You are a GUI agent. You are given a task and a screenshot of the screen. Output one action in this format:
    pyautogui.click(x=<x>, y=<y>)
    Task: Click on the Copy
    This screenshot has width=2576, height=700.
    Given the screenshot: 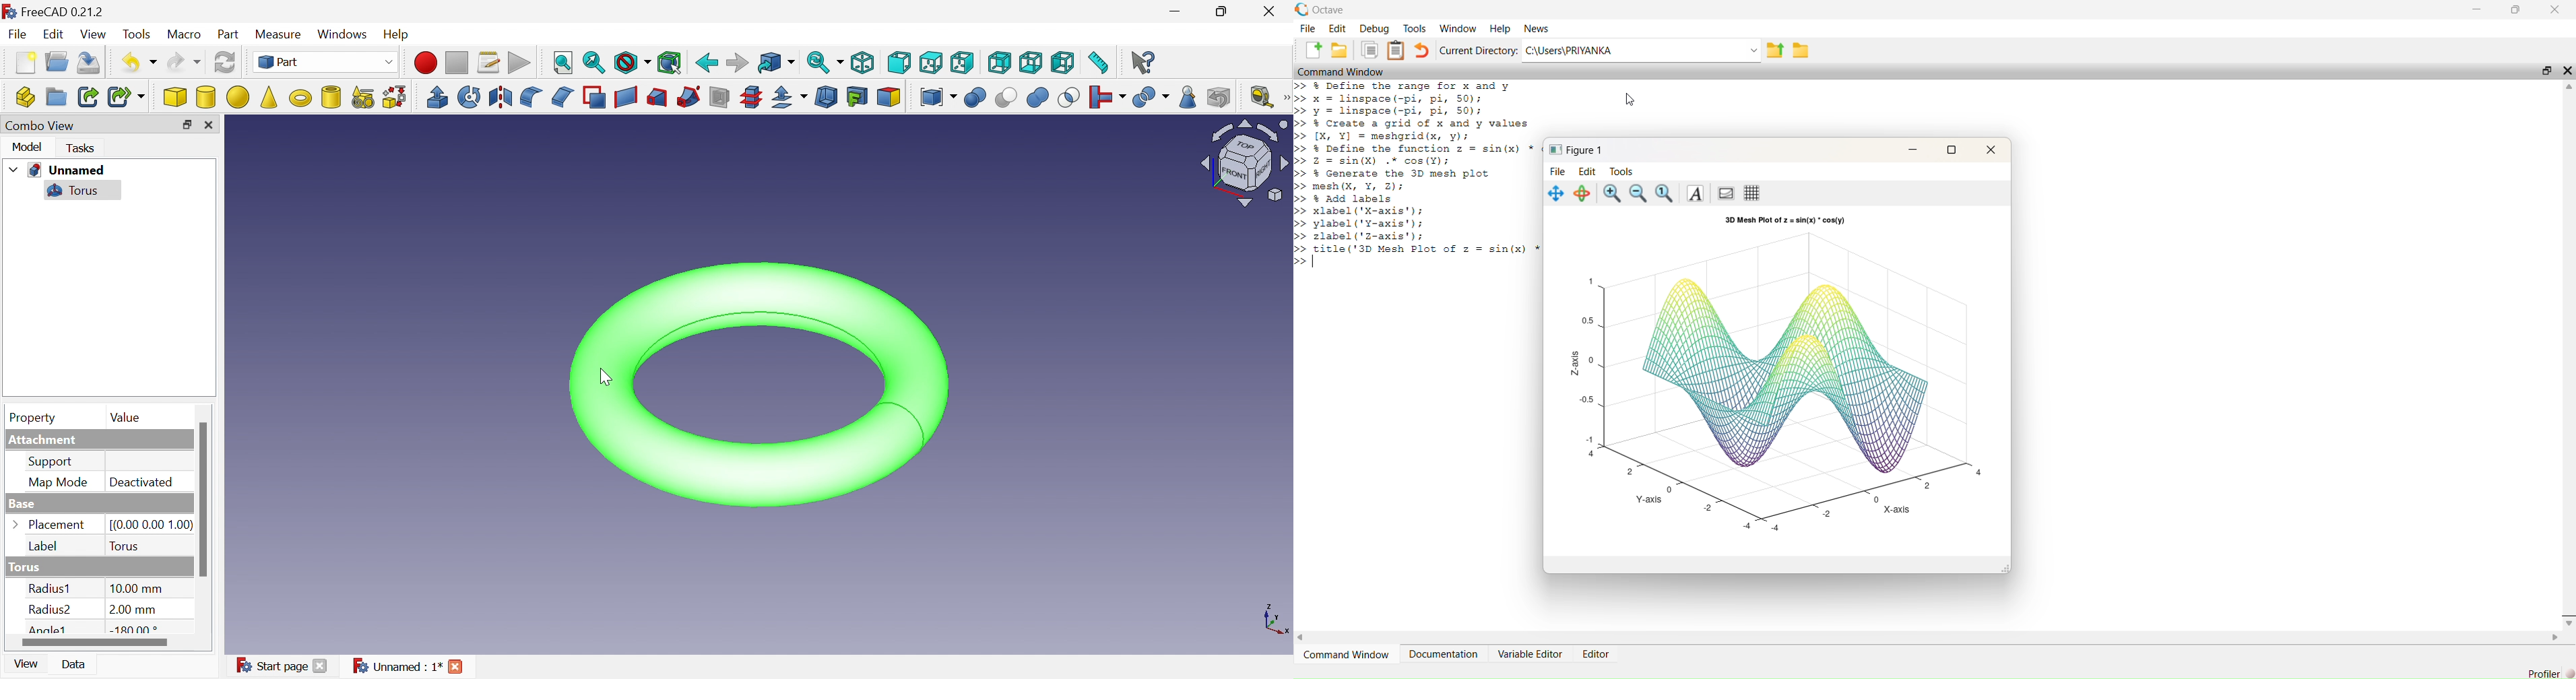 What is the action you would take?
    pyautogui.click(x=1367, y=49)
    